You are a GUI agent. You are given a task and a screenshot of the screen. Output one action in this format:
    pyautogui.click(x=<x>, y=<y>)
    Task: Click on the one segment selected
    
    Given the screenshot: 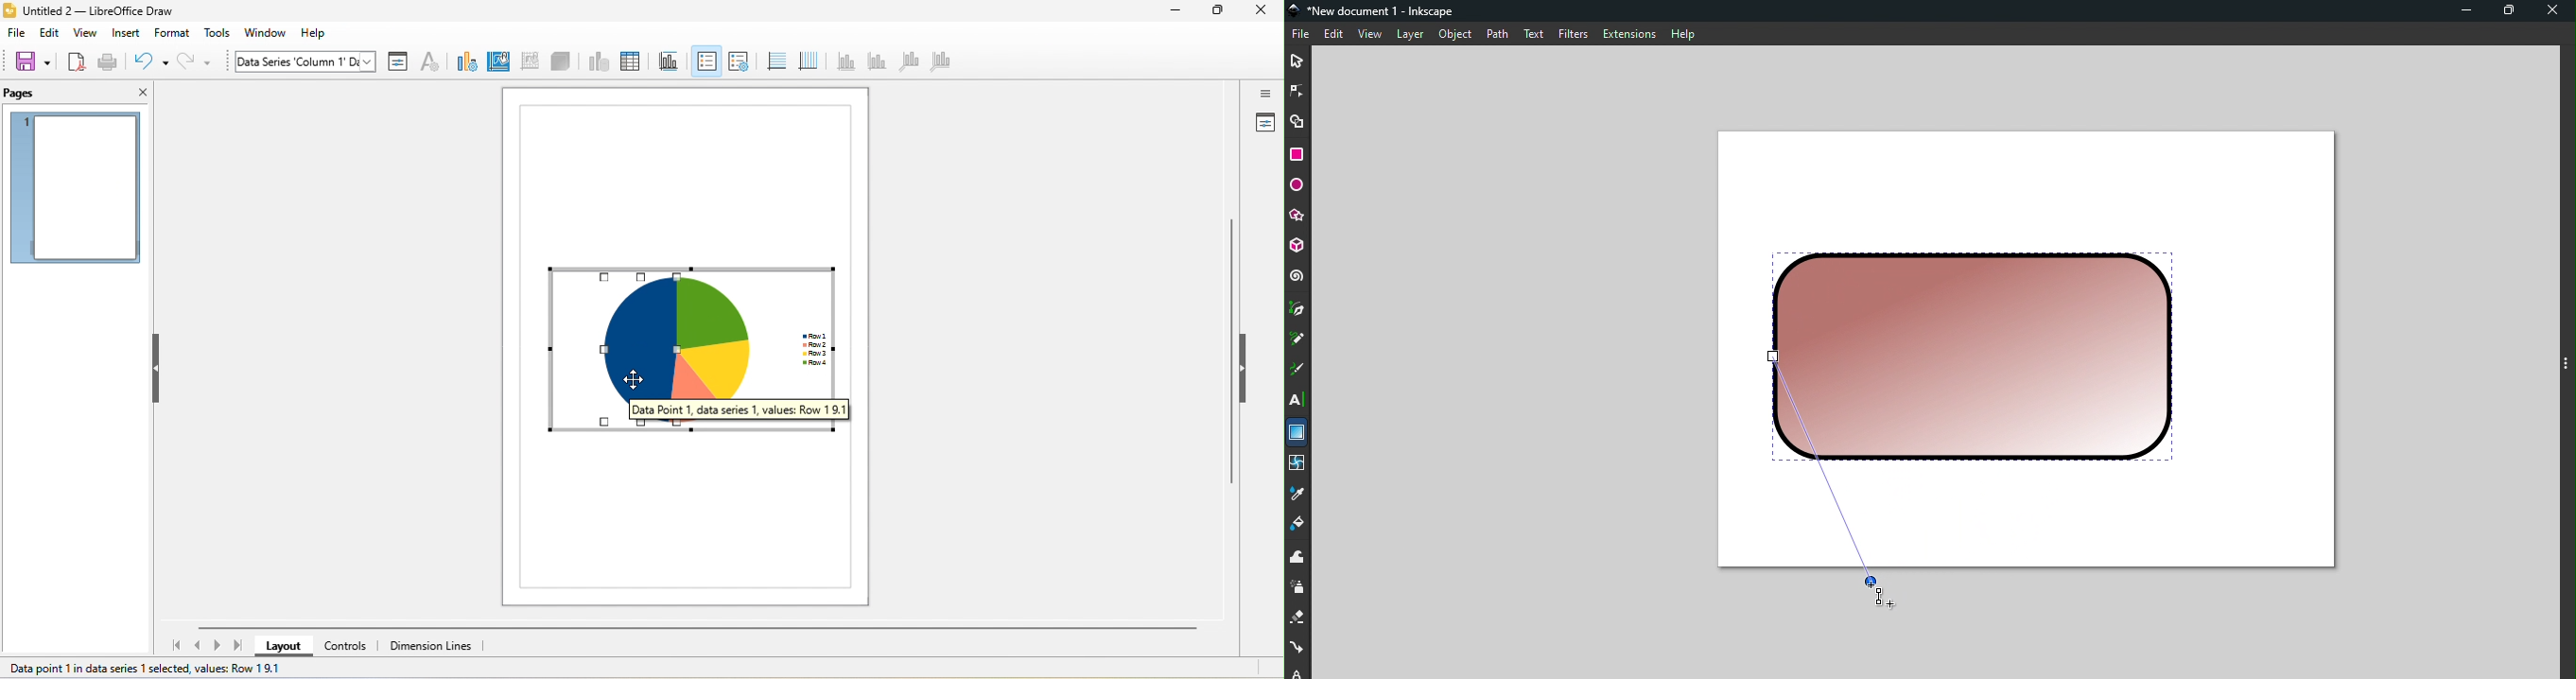 What is the action you would take?
    pyautogui.click(x=620, y=348)
    